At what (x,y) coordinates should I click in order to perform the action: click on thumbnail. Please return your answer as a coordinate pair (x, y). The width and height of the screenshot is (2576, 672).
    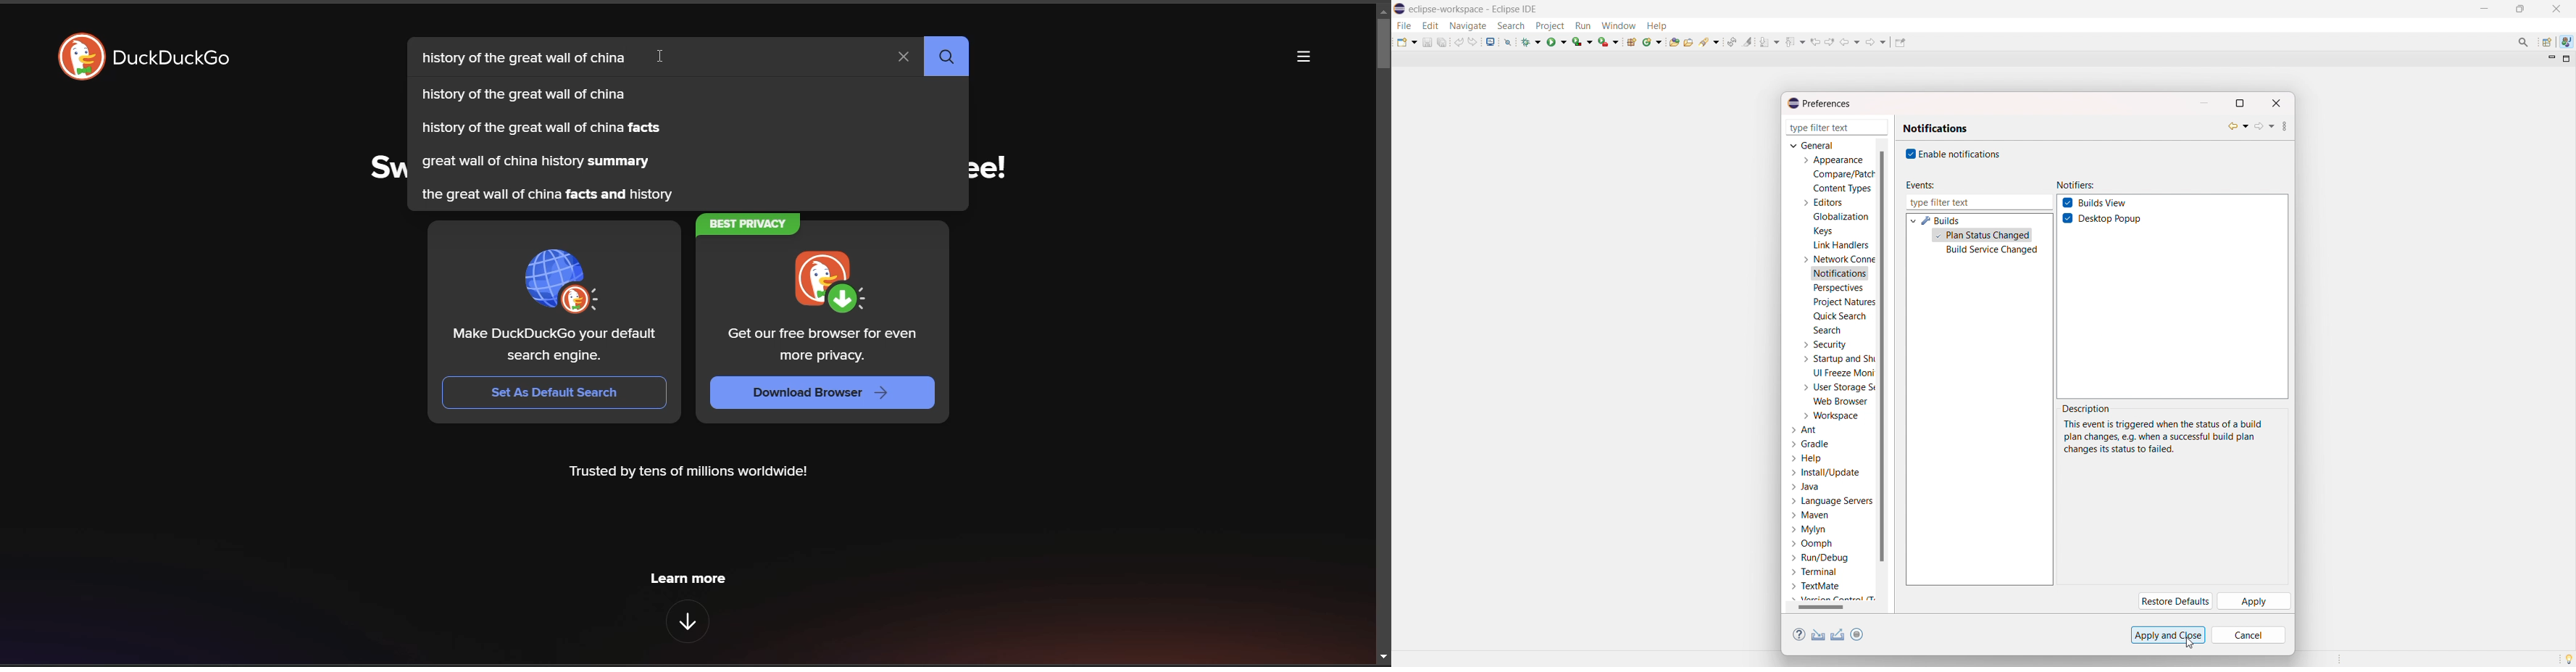
    Looking at the image, I should click on (561, 283).